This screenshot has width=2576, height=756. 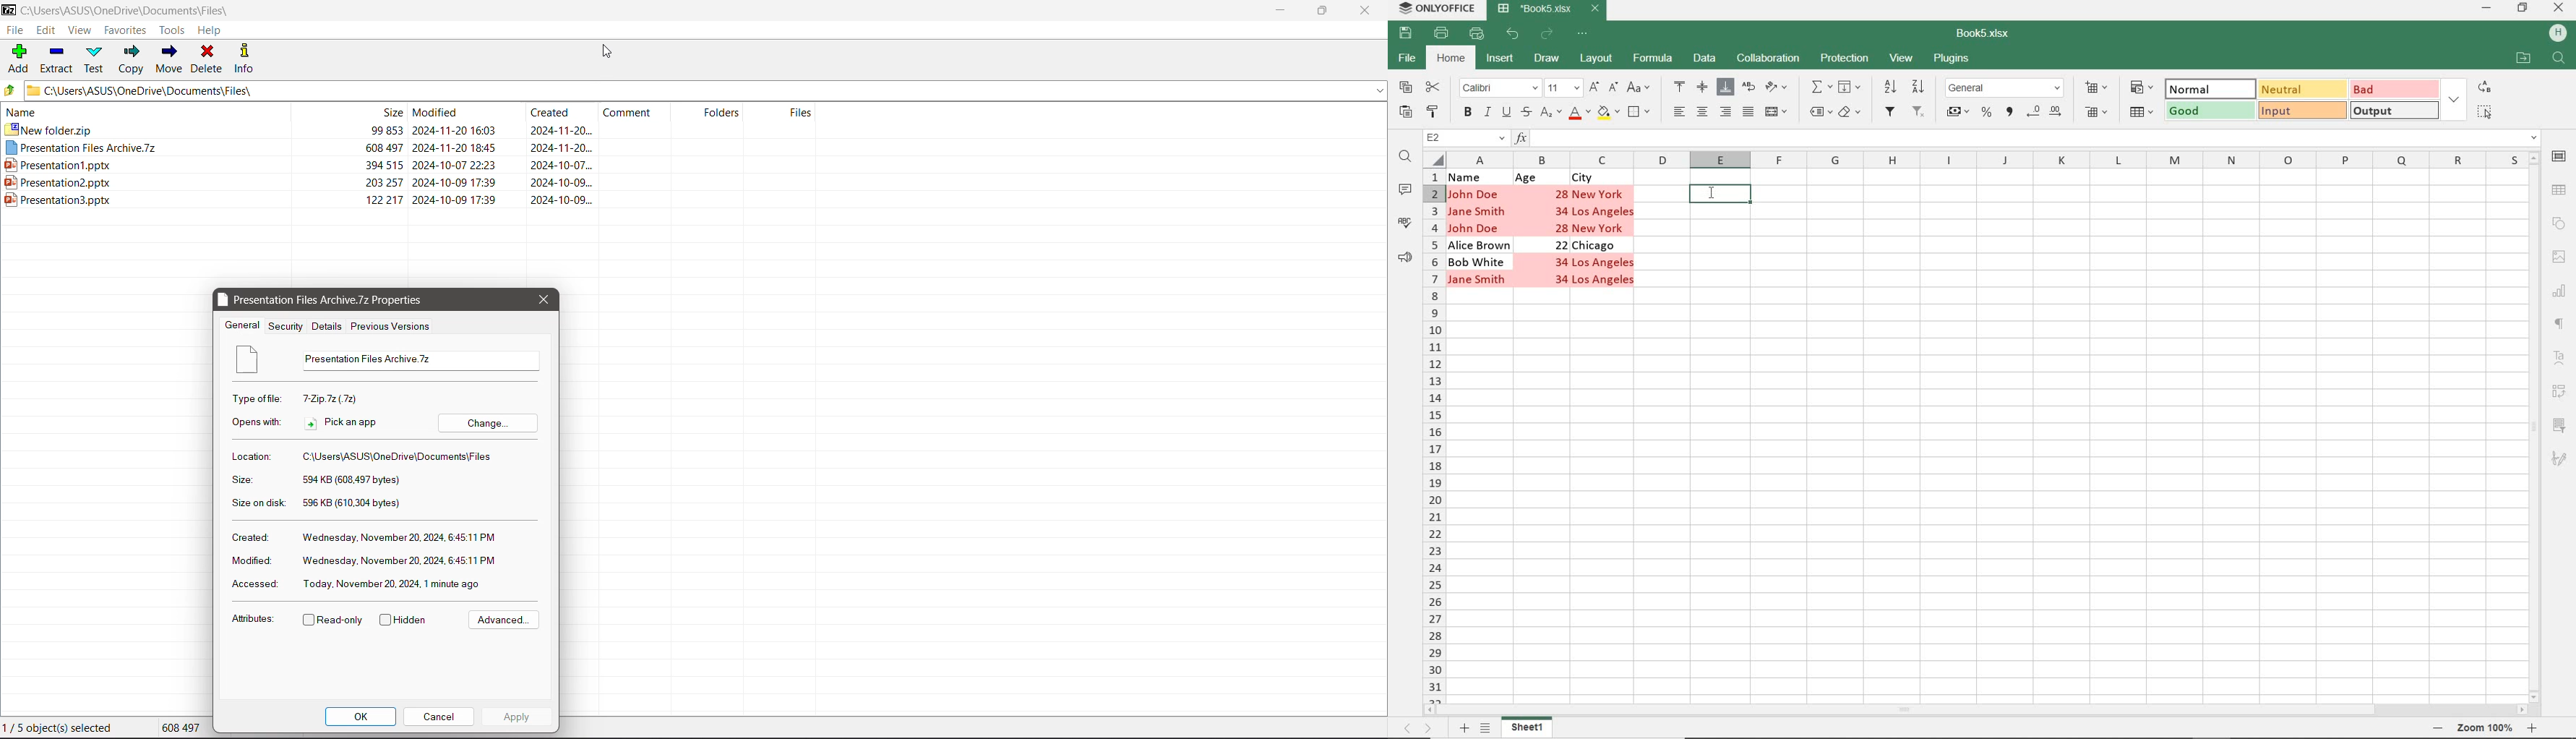 I want to click on NAME MANAGER, so click(x=1466, y=138).